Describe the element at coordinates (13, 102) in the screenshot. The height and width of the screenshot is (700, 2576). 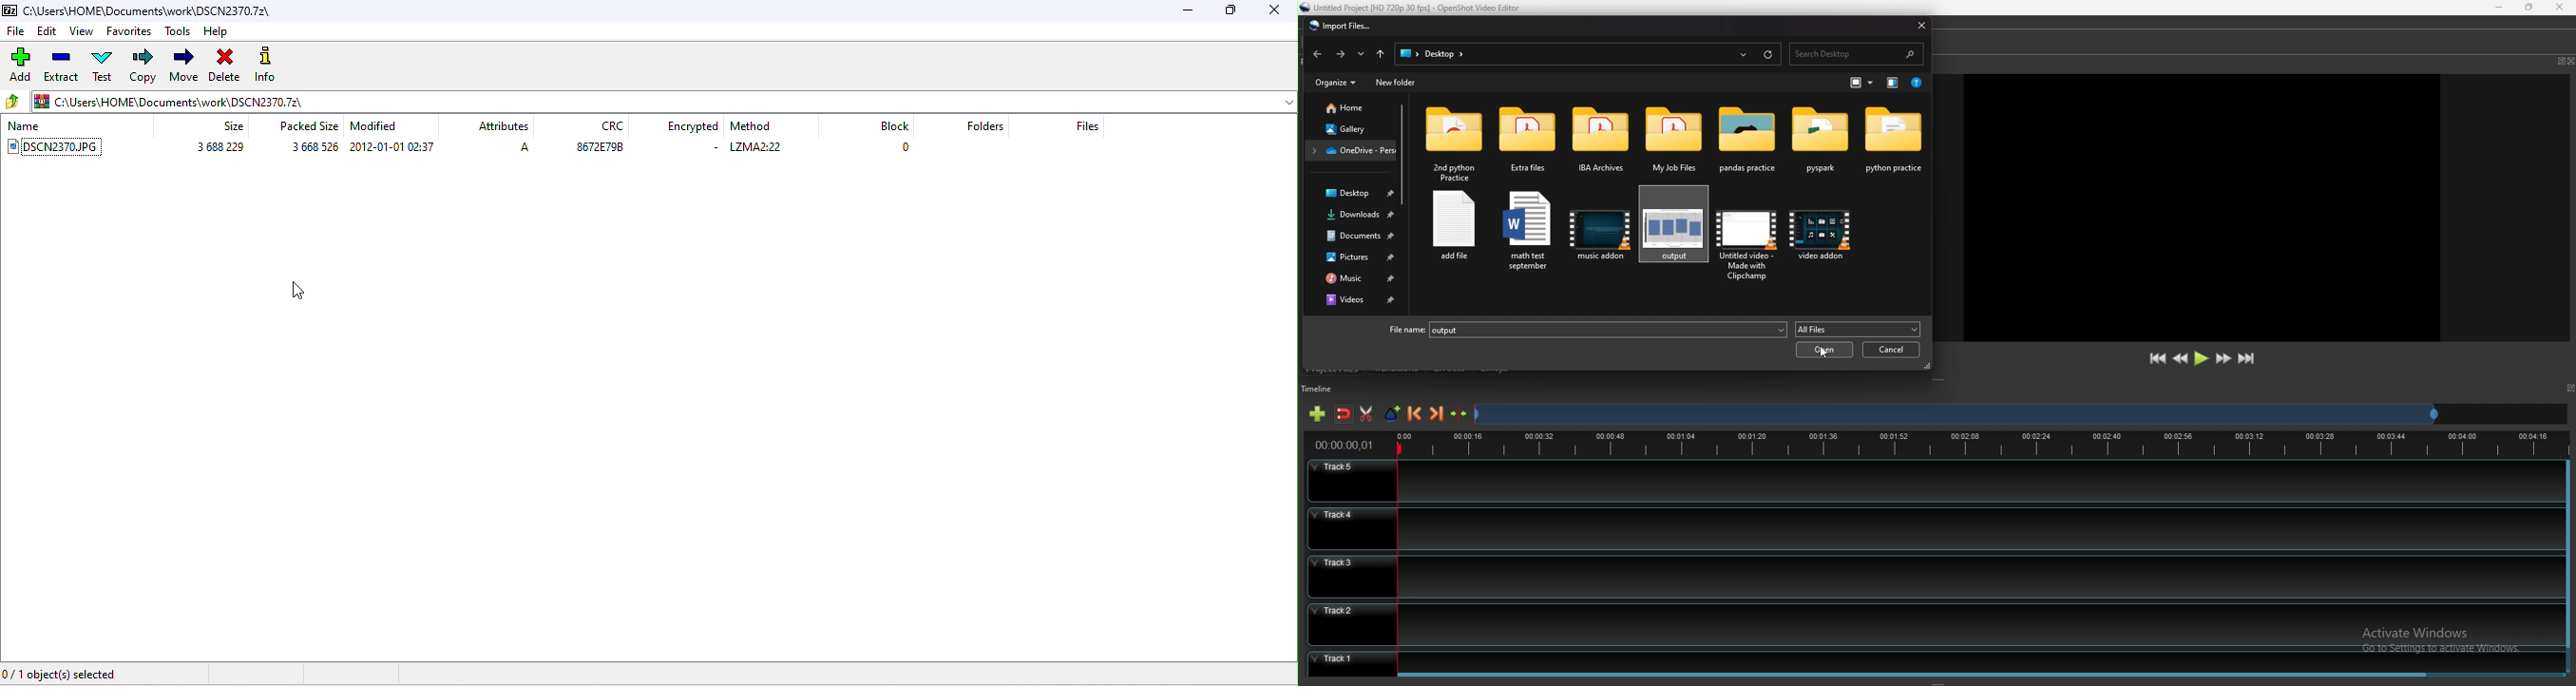
I see `up to previous folder` at that location.